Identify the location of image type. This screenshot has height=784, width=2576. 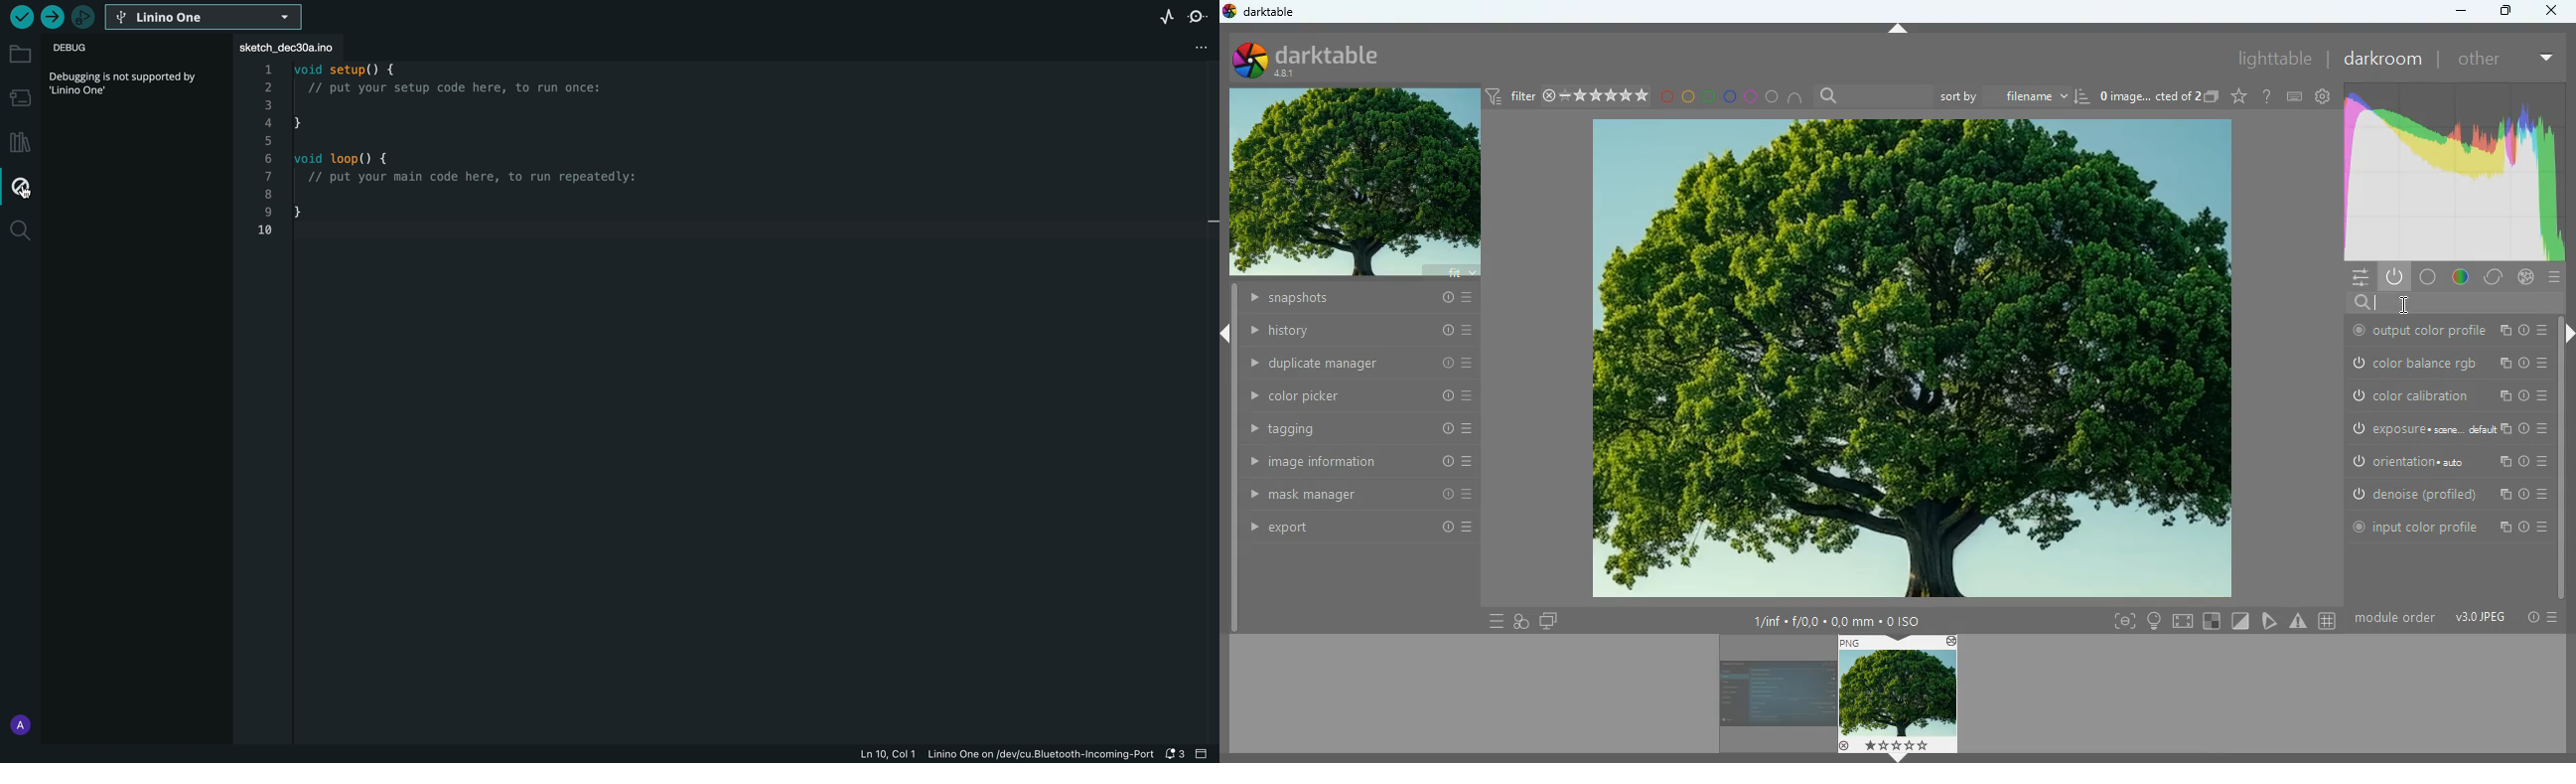
(2481, 619).